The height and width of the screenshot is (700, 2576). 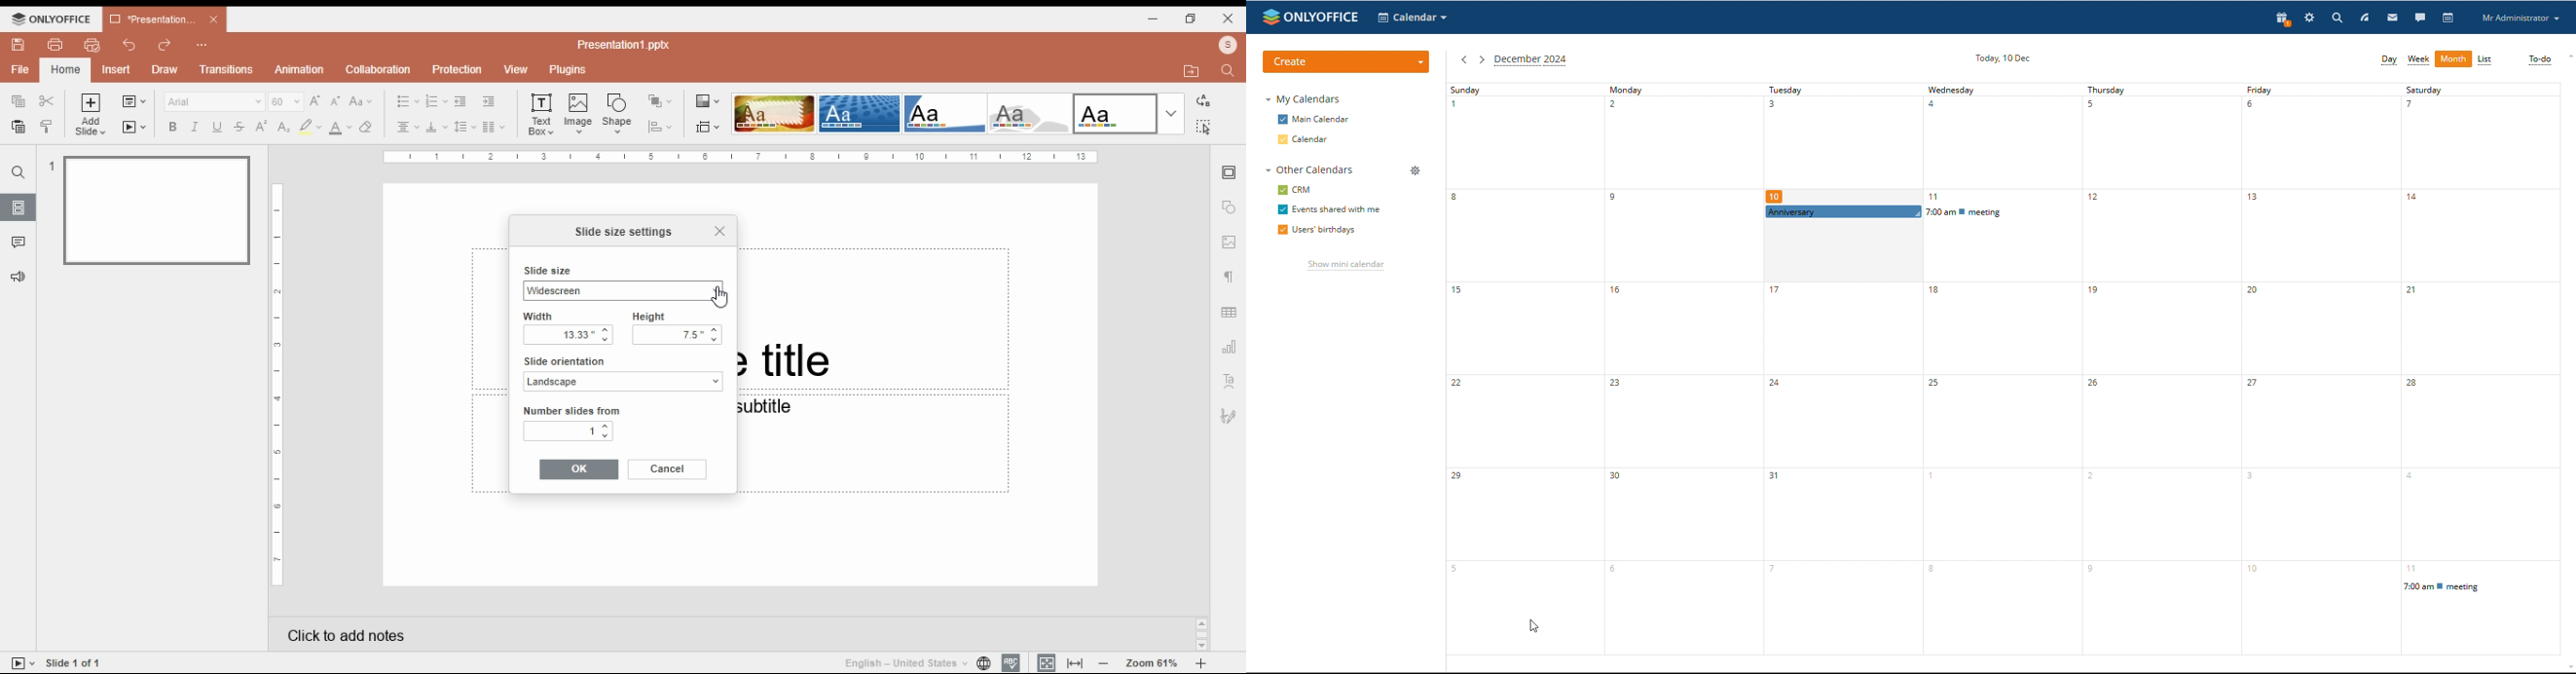 What do you see at coordinates (494, 129) in the screenshot?
I see `insert columns` at bounding box center [494, 129].